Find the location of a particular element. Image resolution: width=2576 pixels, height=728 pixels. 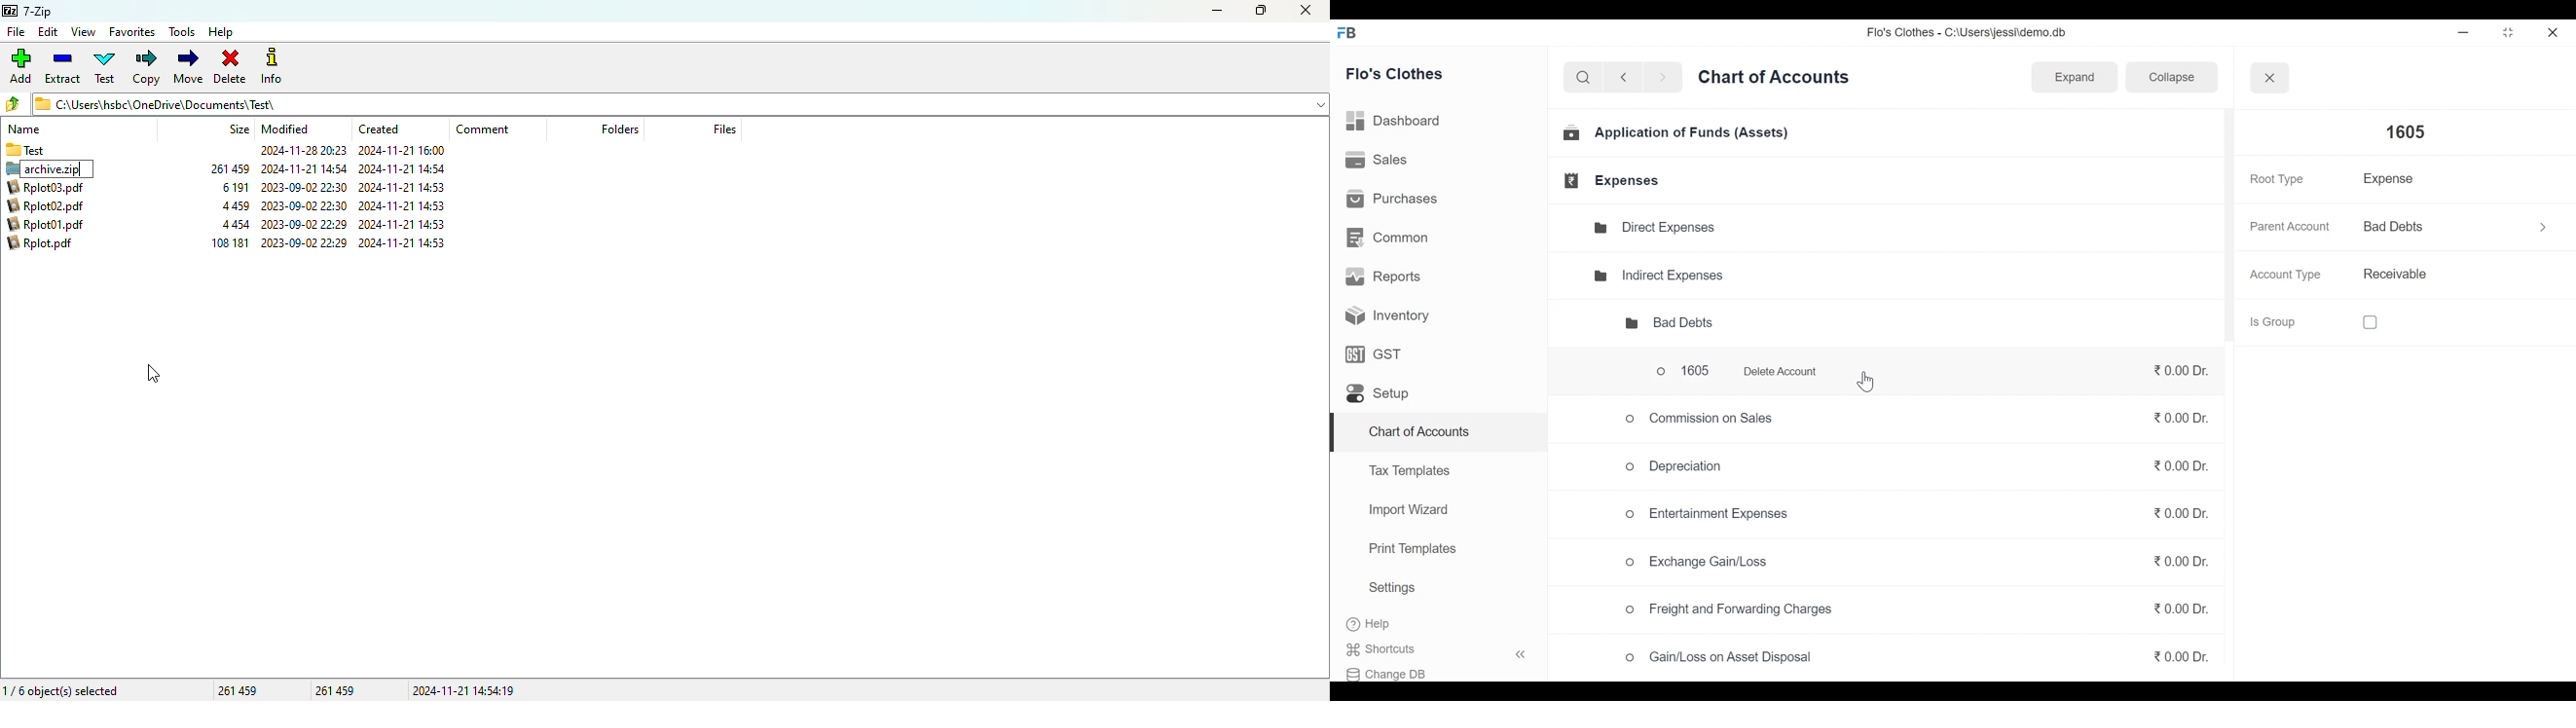

Chart of Accounts is located at coordinates (1416, 434).